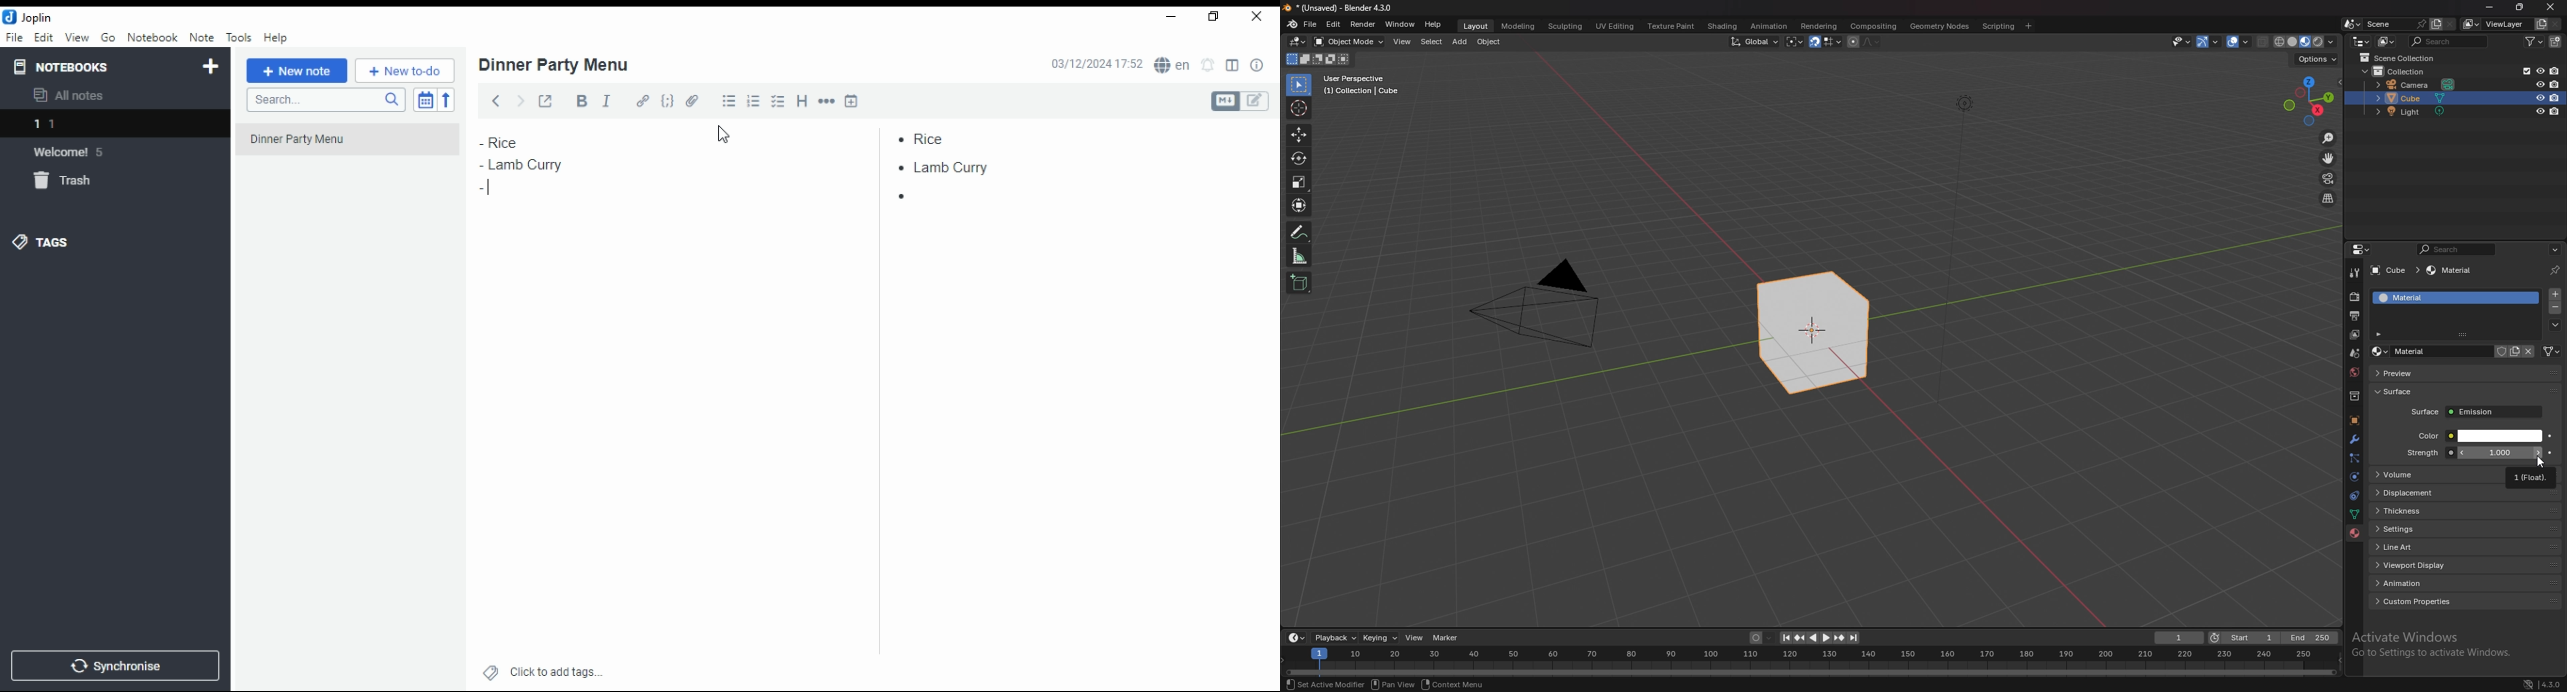  What do you see at coordinates (521, 165) in the screenshot?
I see `lamb curry` at bounding box center [521, 165].